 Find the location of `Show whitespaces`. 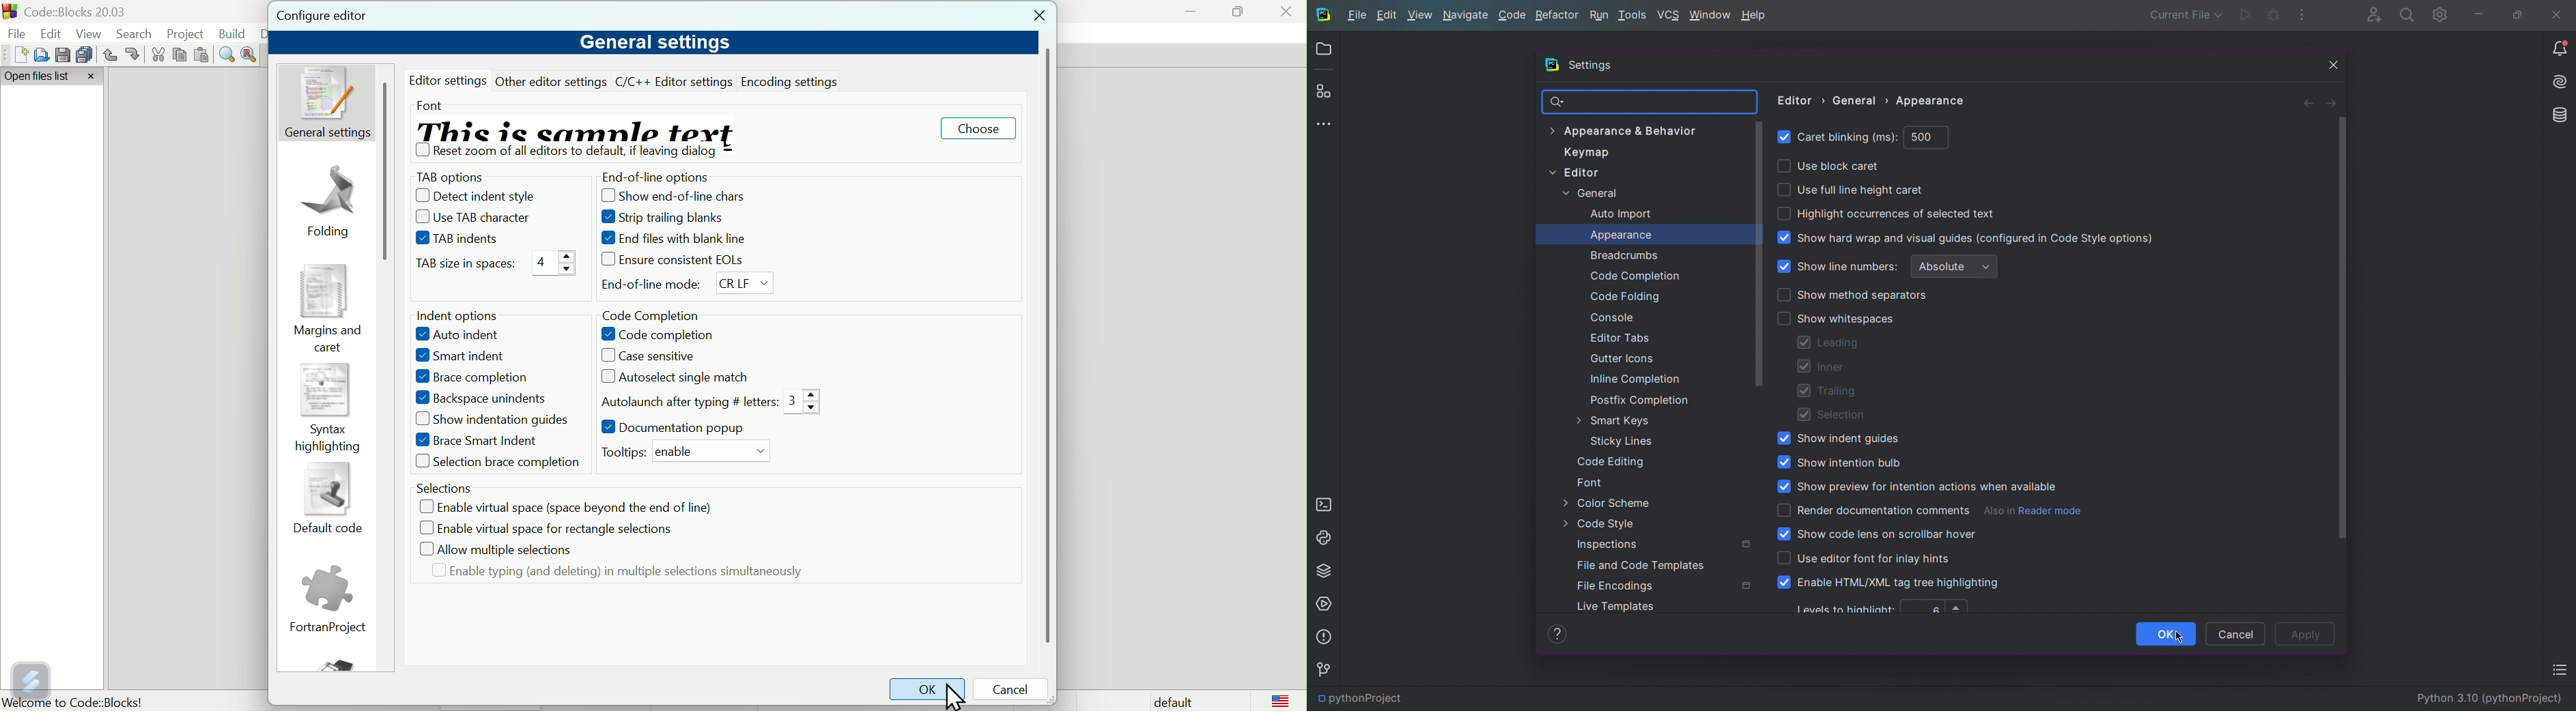

Show whitespaces is located at coordinates (1835, 318).